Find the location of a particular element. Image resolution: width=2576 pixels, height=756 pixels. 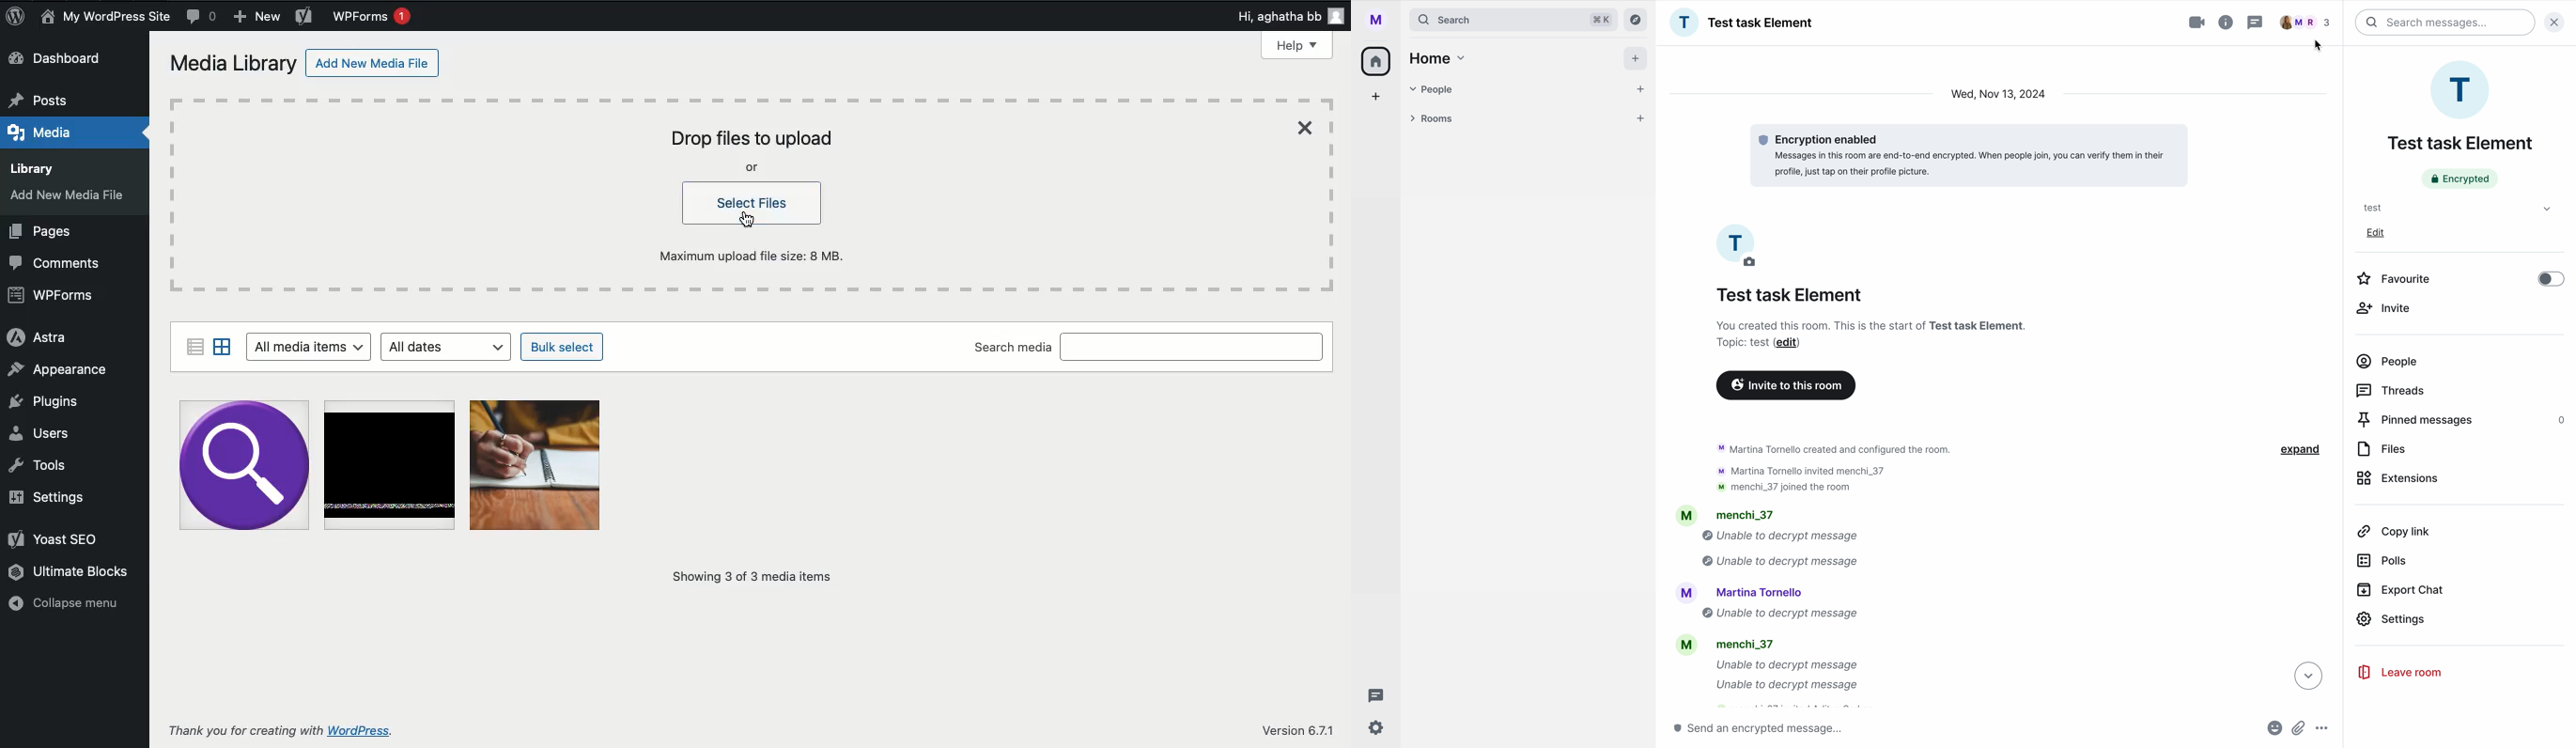

Users is located at coordinates (45, 431).